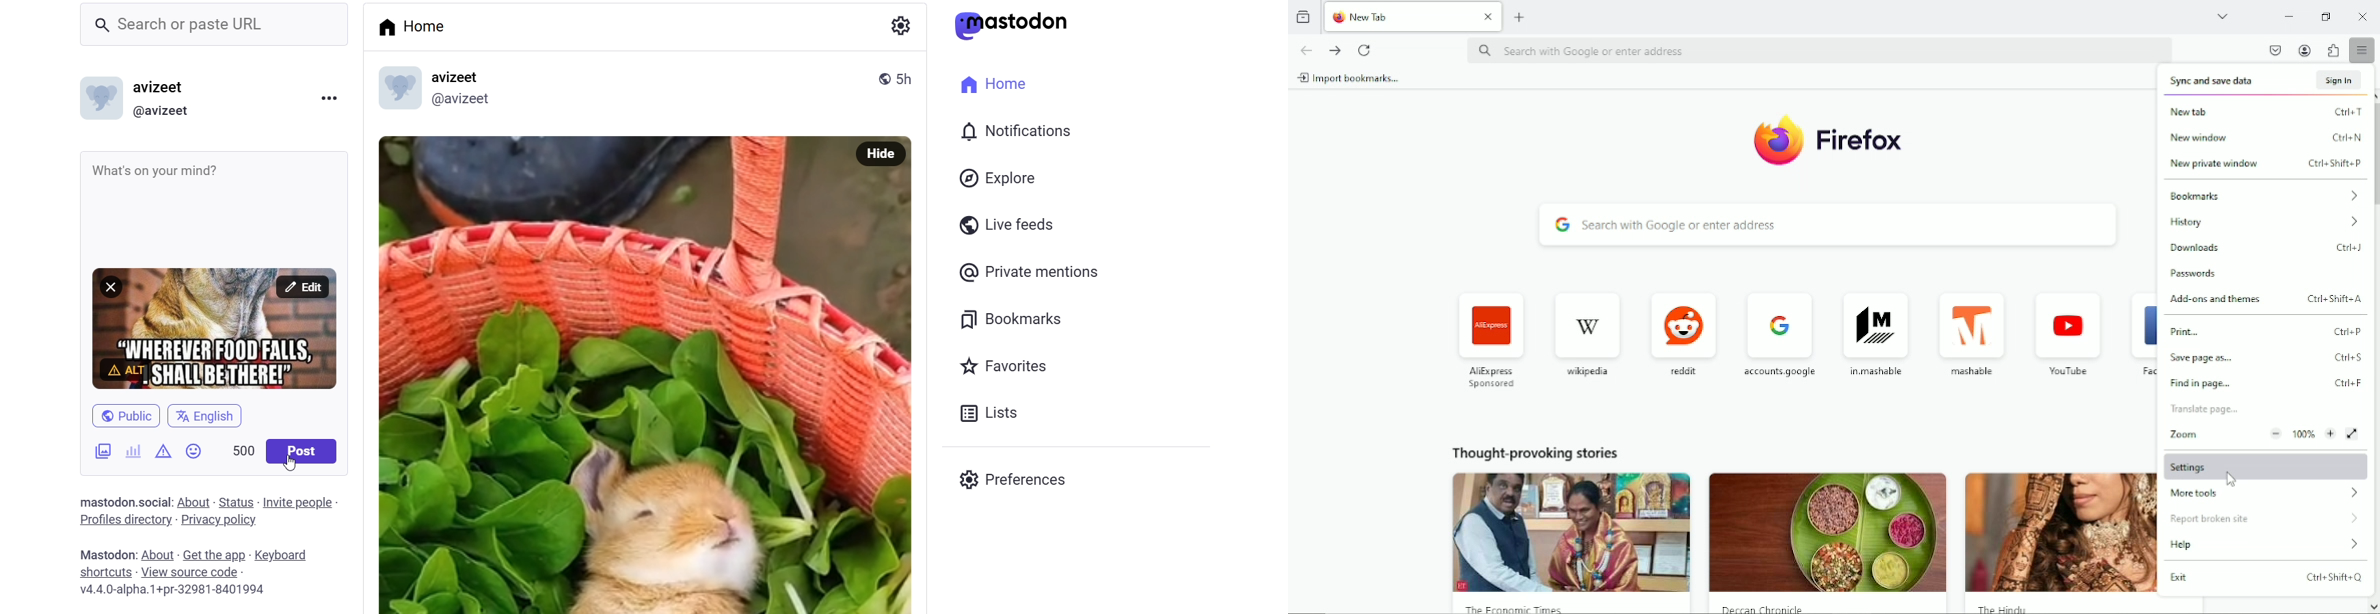 The height and width of the screenshot is (616, 2380). What do you see at coordinates (214, 555) in the screenshot?
I see `get the app` at bounding box center [214, 555].